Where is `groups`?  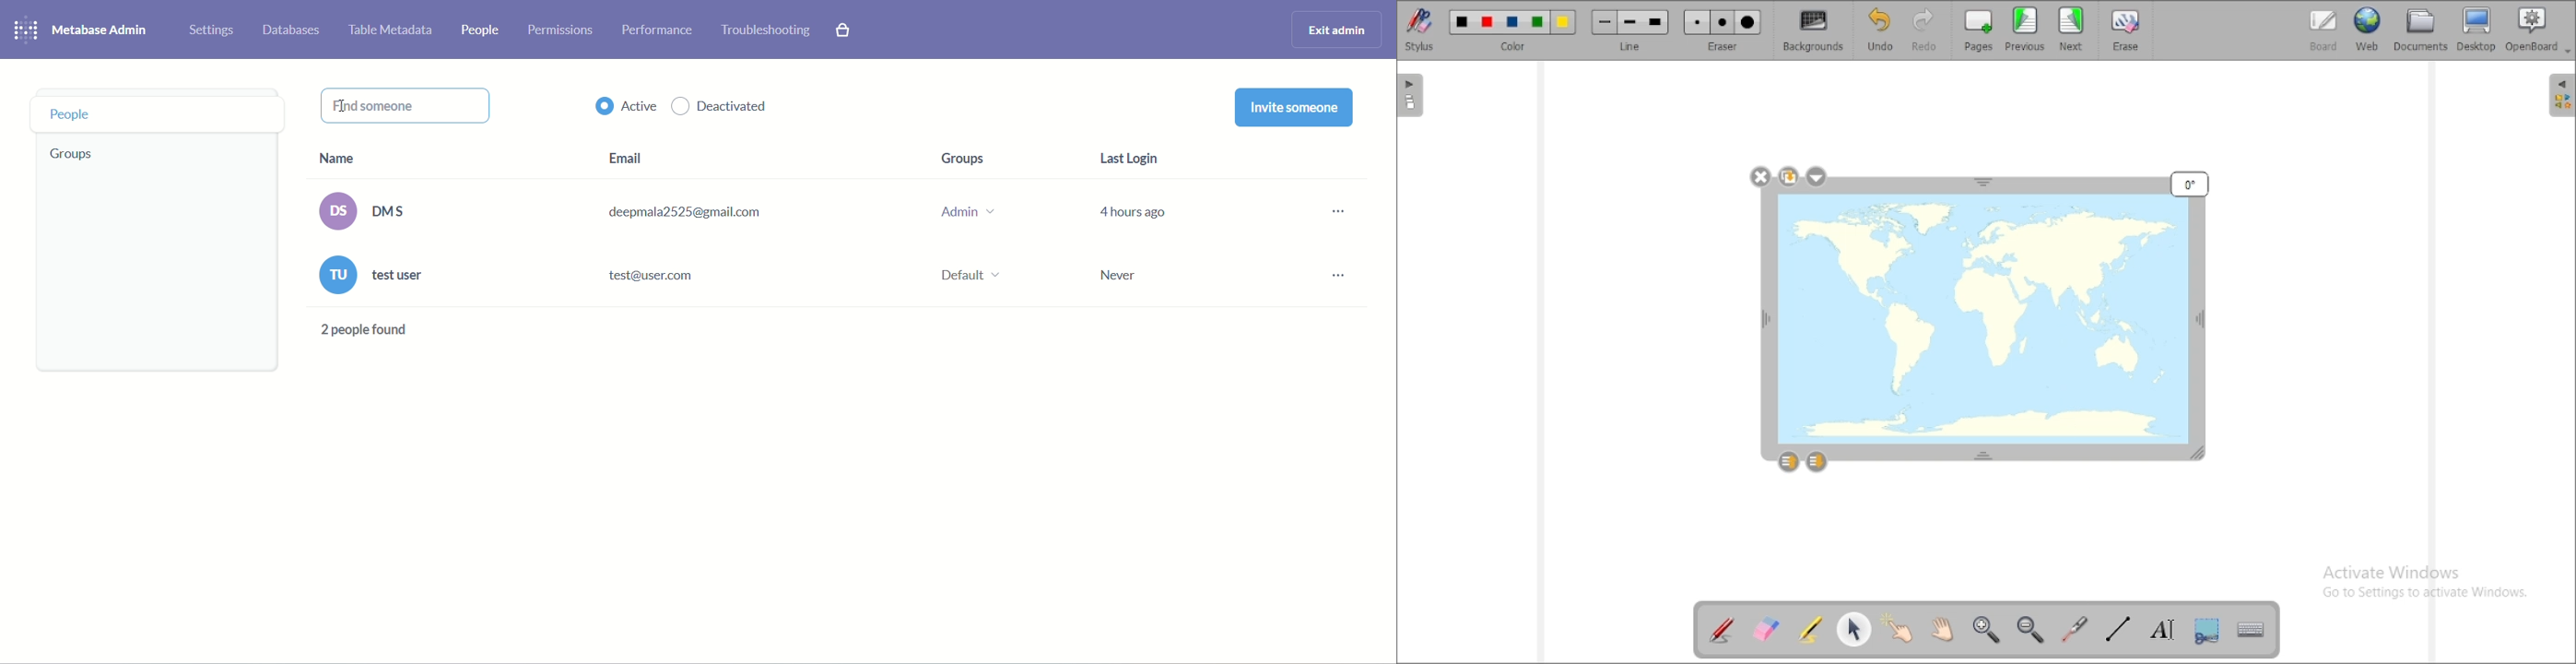
groups is located at coordinates (77, 157).